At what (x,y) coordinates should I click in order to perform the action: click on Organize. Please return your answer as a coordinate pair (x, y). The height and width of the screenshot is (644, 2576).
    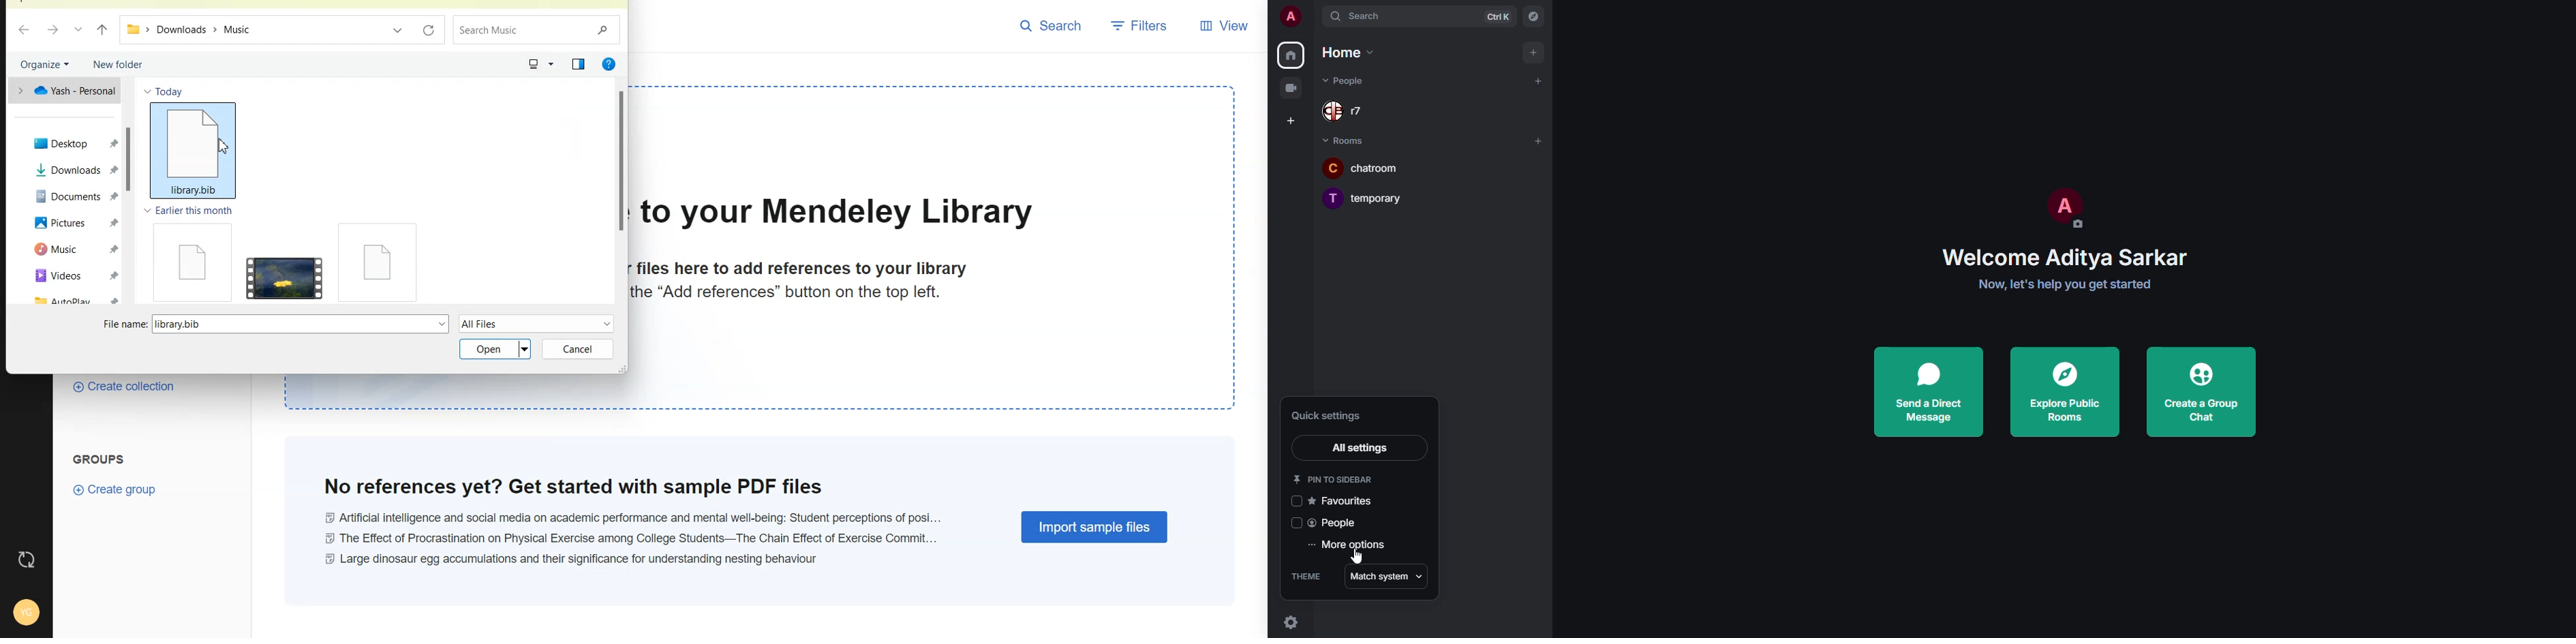
    Looking at the image, I should click on (44, 65).